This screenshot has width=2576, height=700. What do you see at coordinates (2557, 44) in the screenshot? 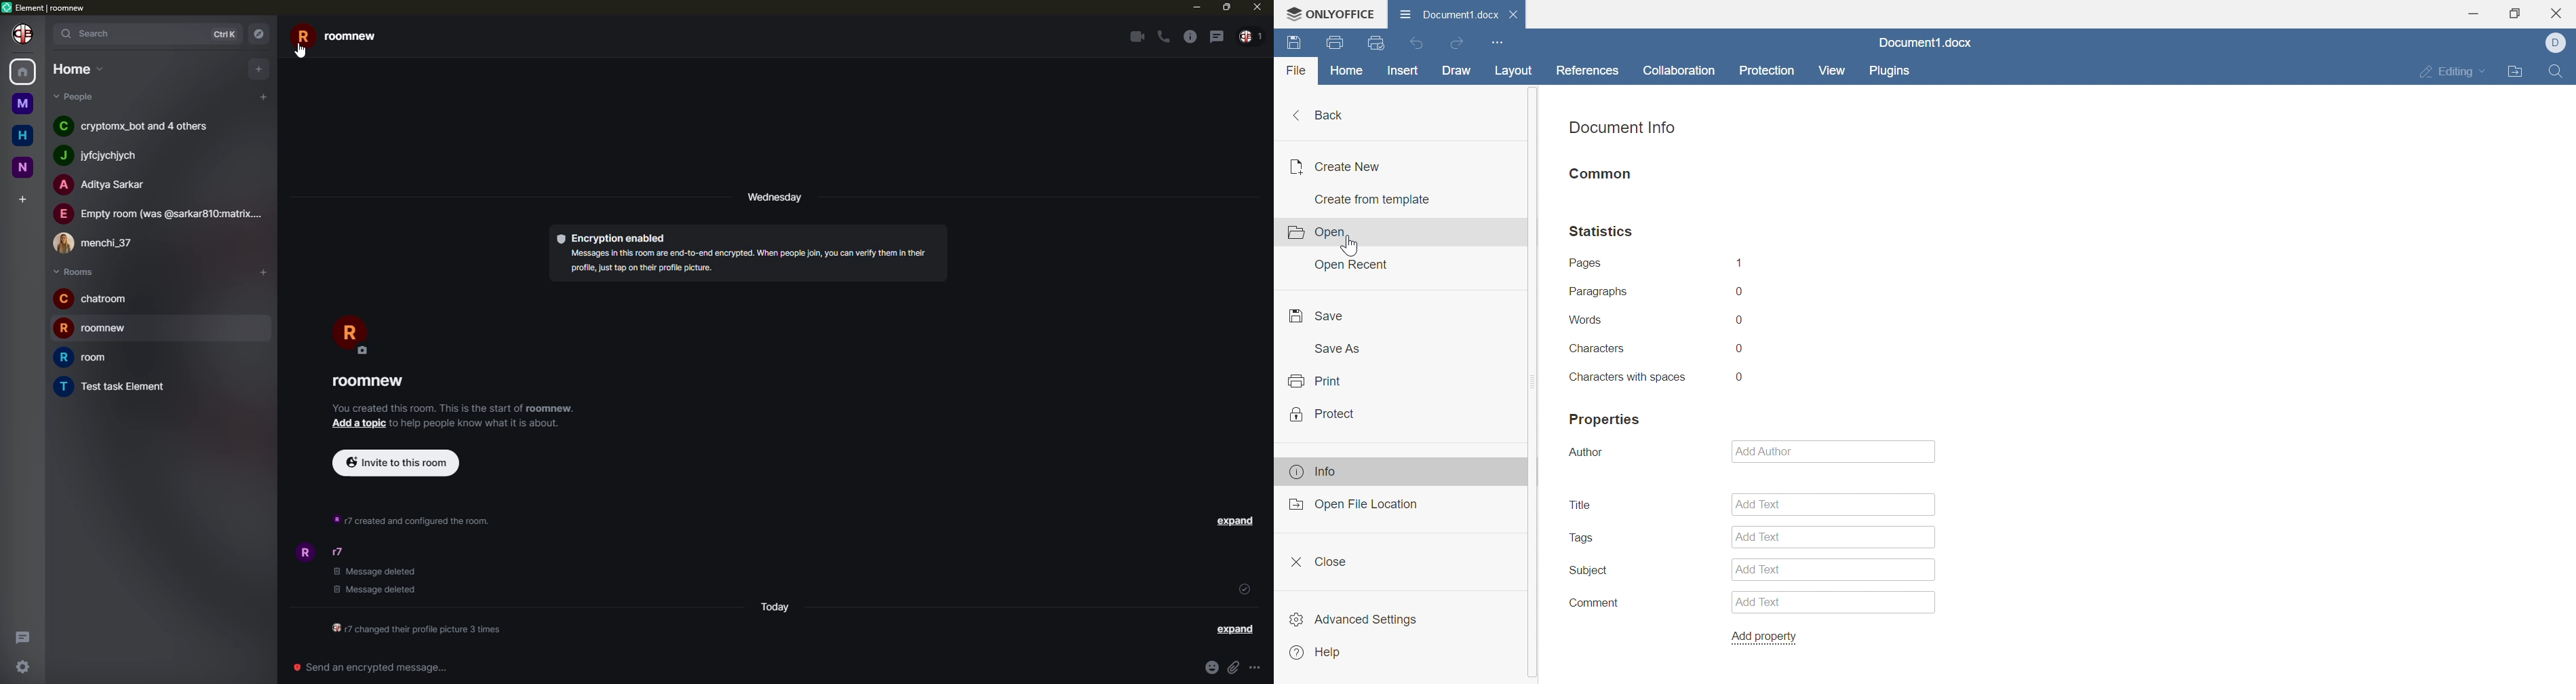
I see `dell` at bounding box center [2557, 44].